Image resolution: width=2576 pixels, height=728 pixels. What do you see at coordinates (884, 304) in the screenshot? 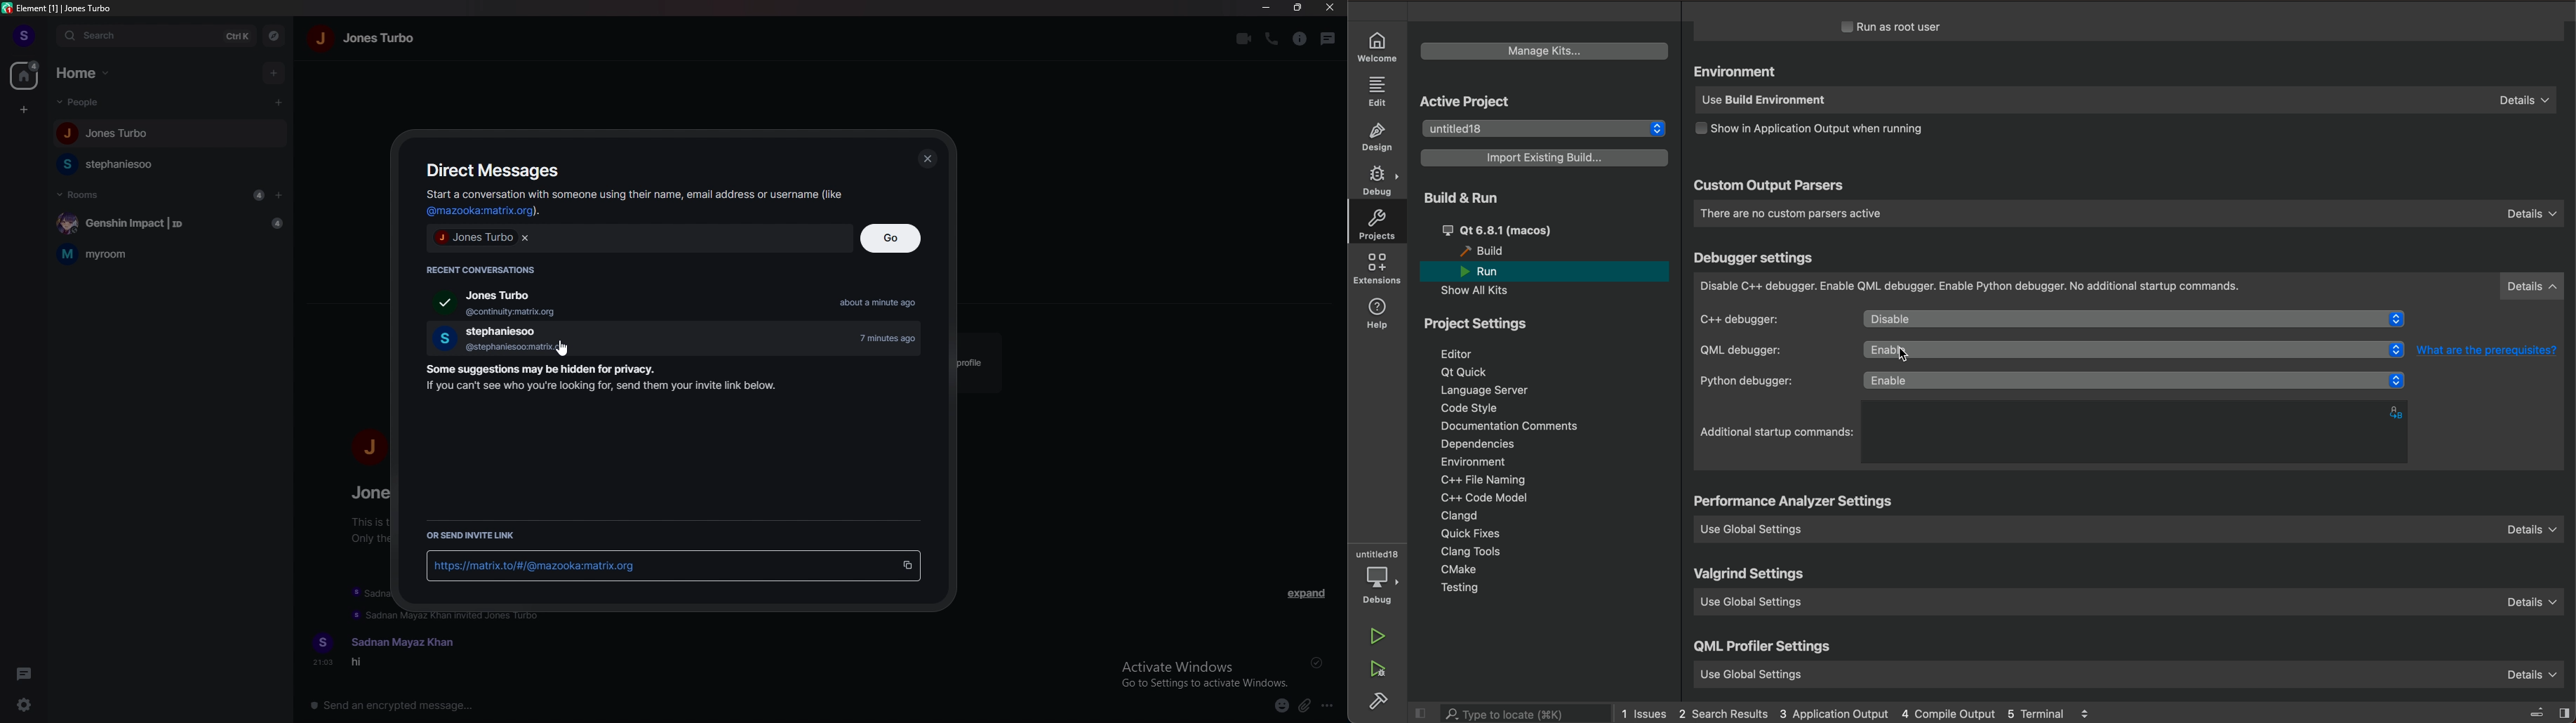
I see `about a minute ago` at bounding box center [884, 304].